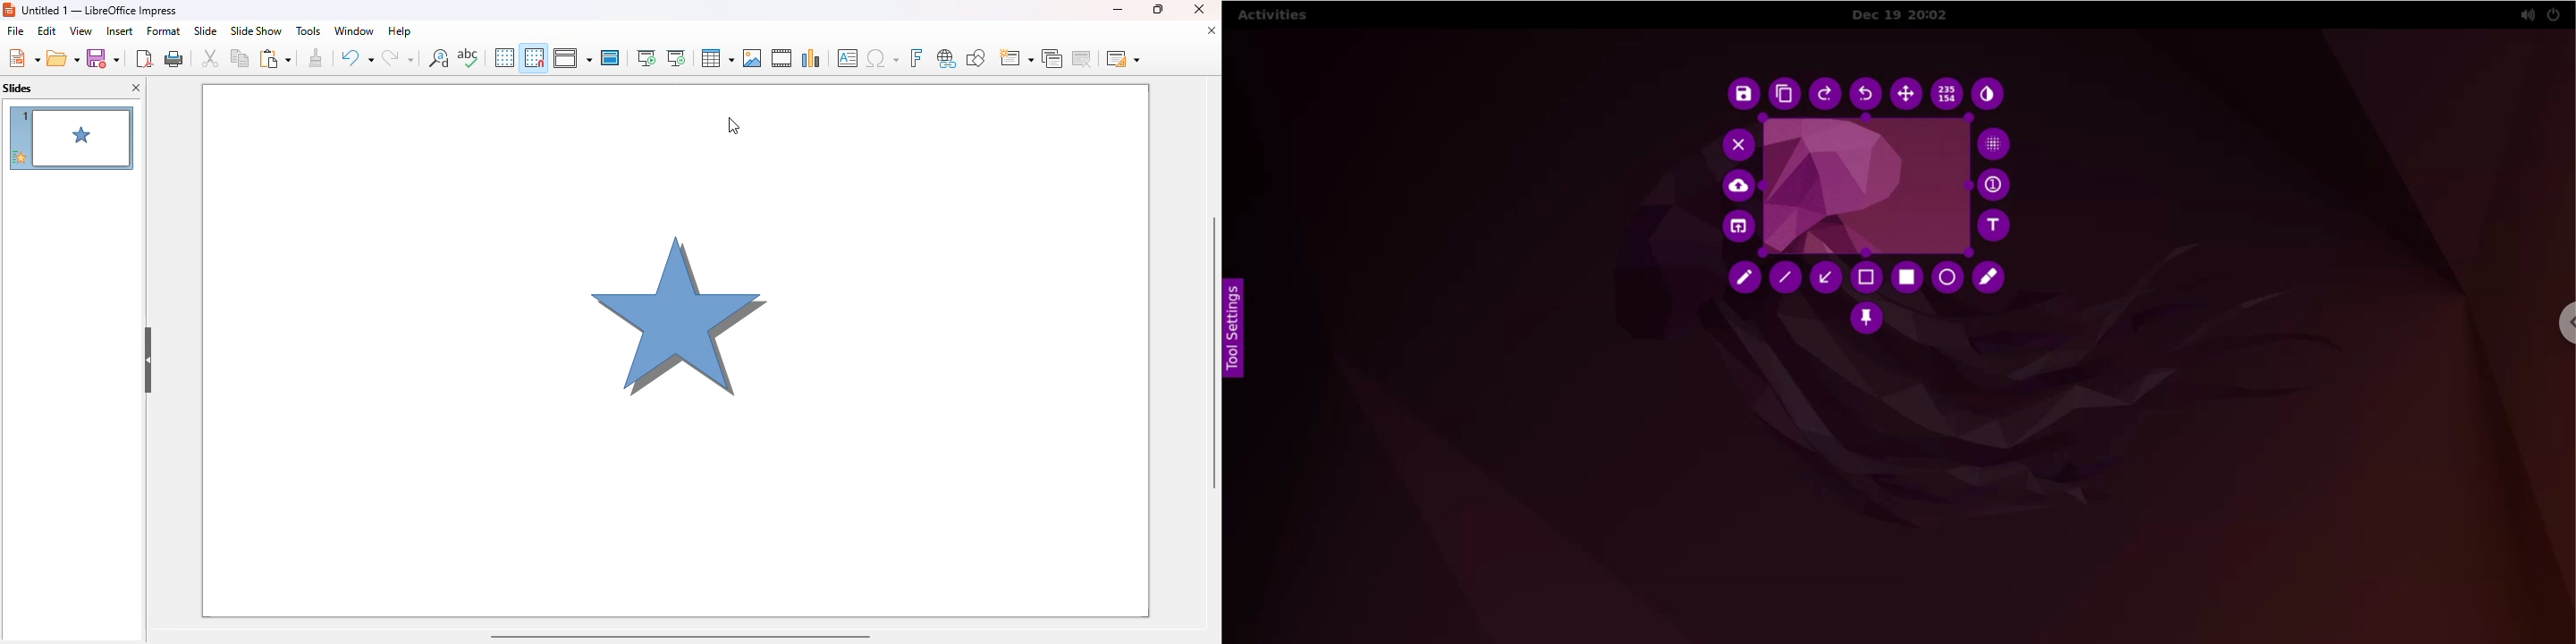 The image size is (2576, 644). Describe the element at coordinates (812, 58) in the screenshot. I see `insert chart` at that location.